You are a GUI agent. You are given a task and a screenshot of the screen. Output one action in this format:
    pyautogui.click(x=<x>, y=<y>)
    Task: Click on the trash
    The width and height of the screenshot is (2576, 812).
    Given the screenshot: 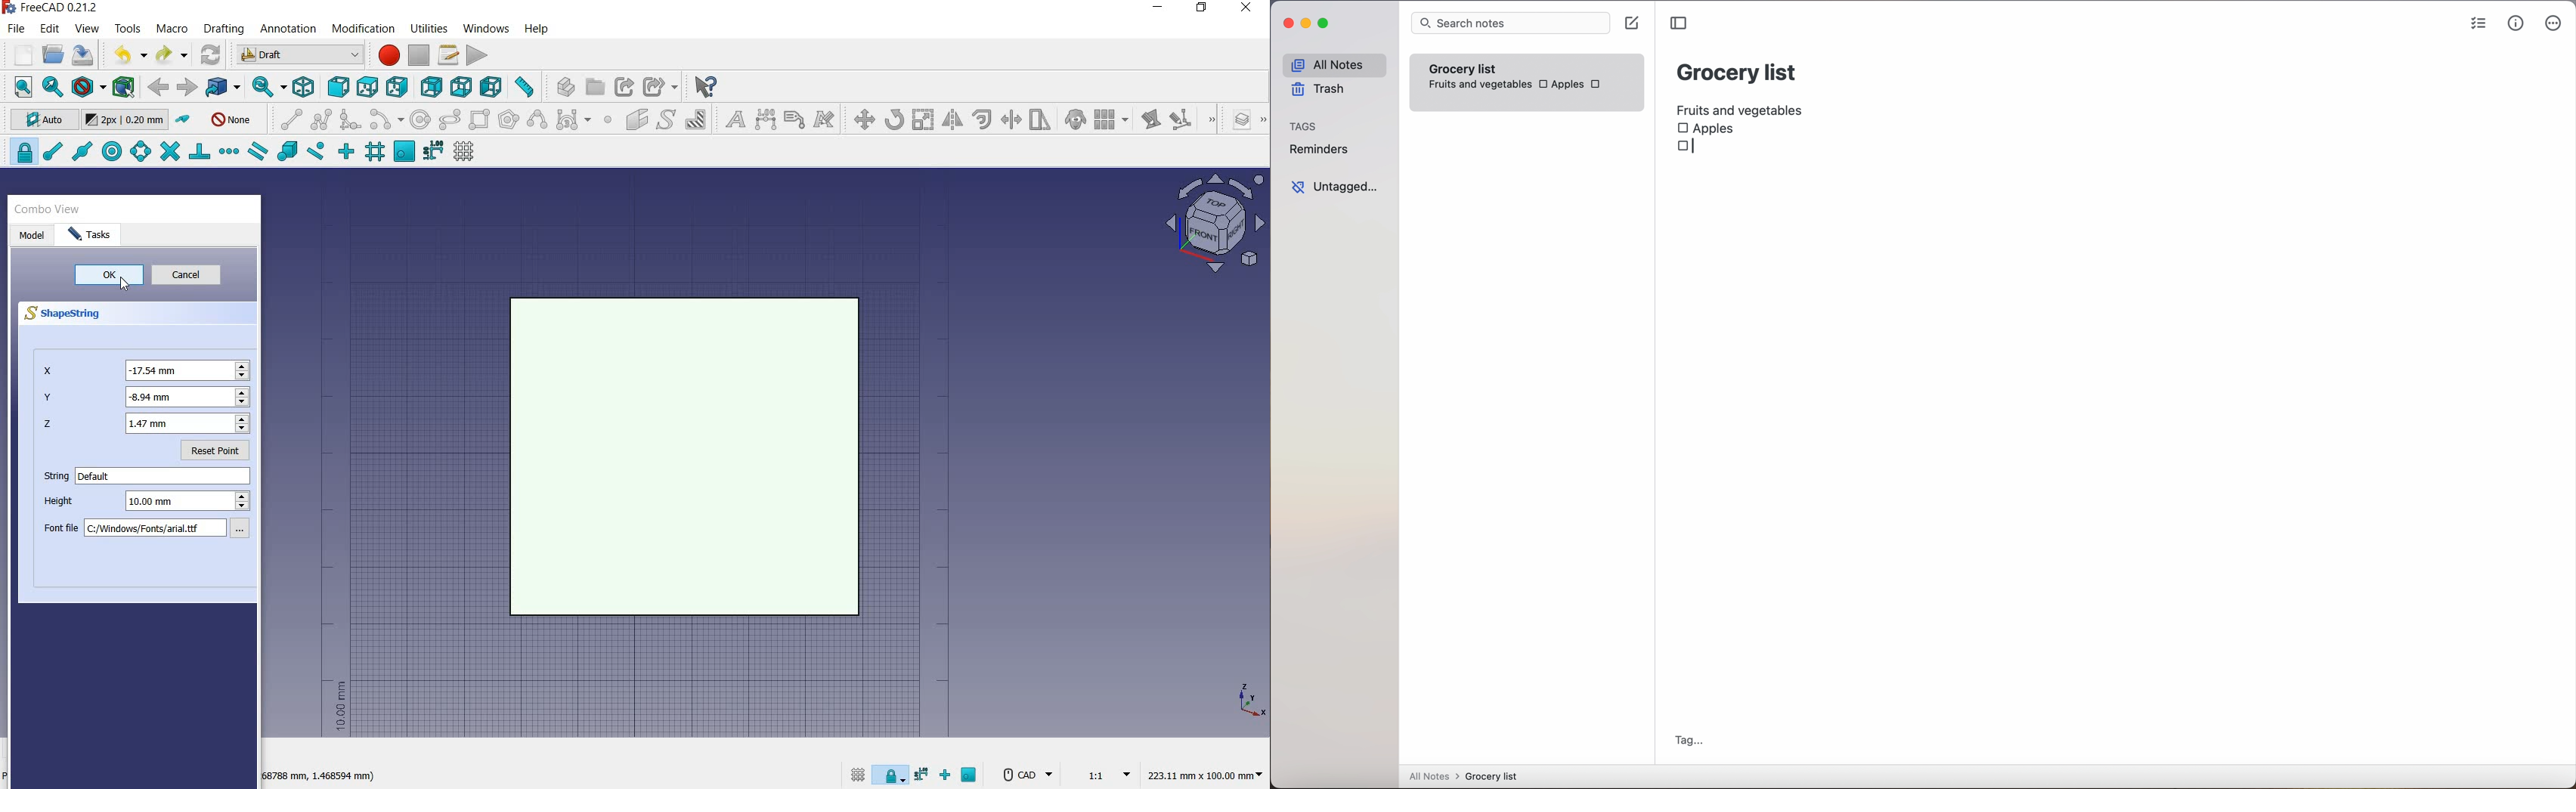 What is the action you would take?
    pyautogui.click(x=1316, y=91)
    